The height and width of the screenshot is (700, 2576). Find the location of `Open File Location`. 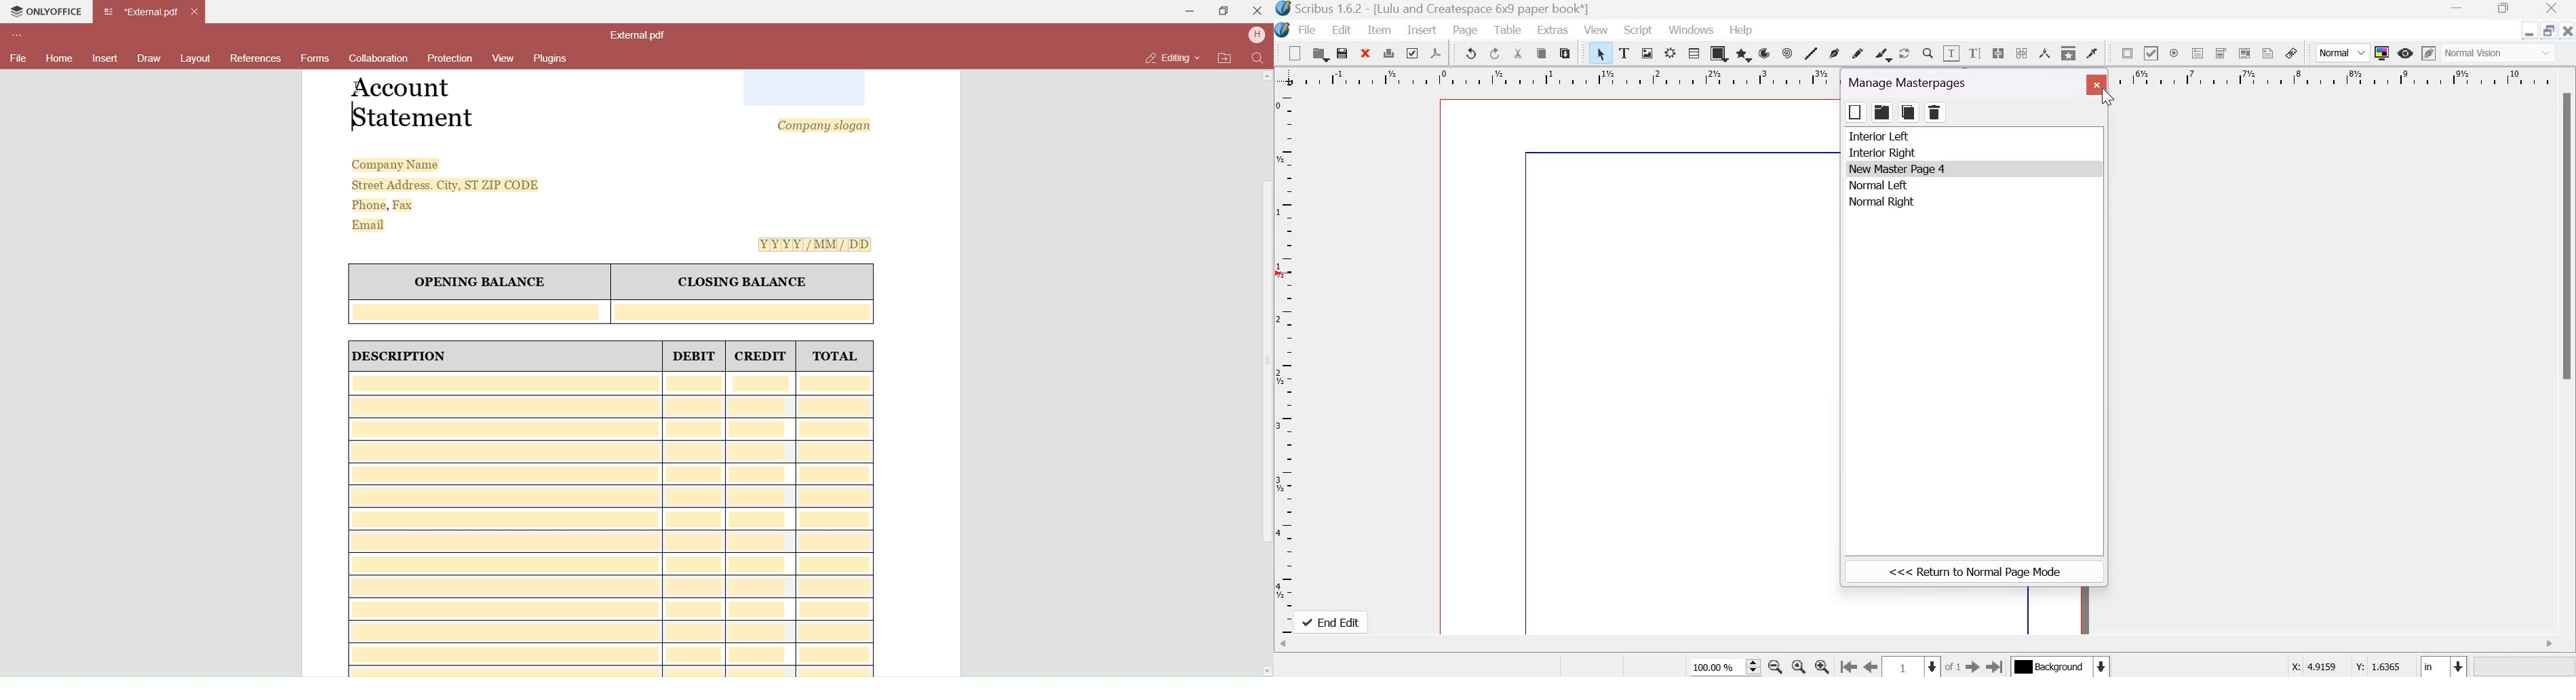

Open File Location is located at coordinates (1226, 59).